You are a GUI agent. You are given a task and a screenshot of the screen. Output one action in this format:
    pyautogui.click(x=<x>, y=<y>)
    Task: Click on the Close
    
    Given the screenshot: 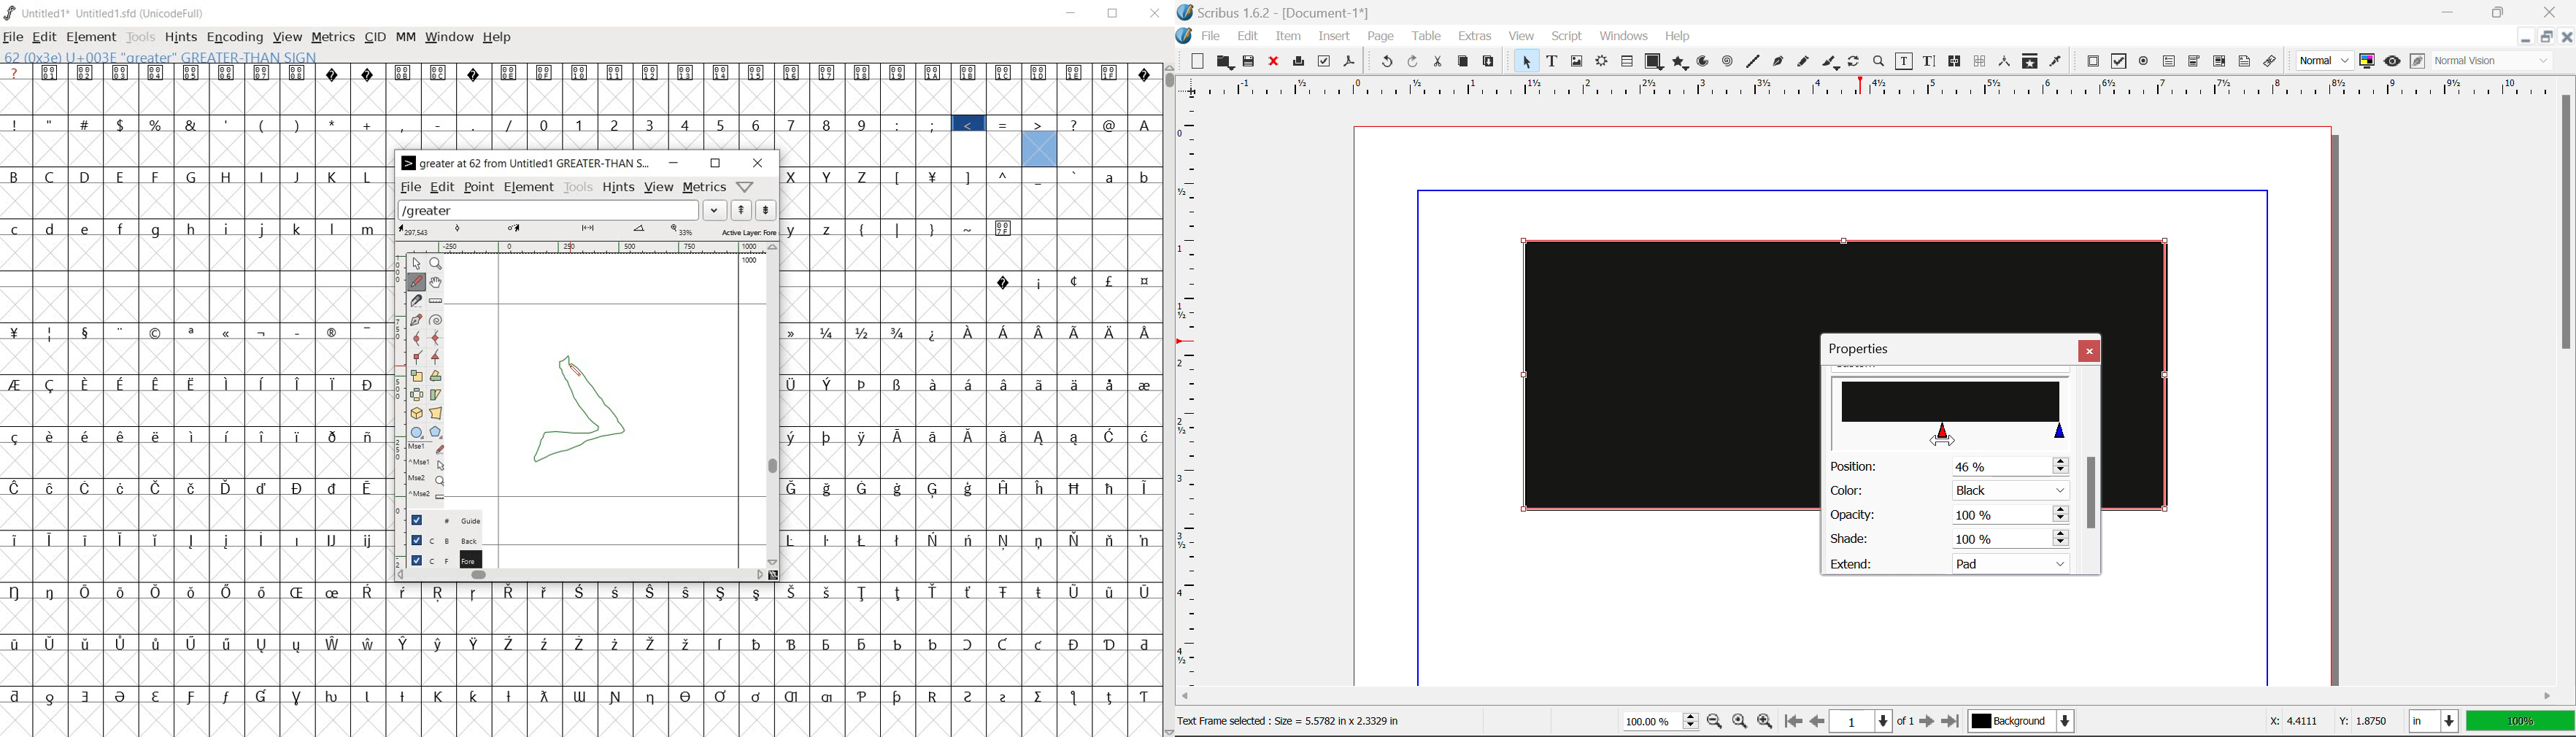 What is the action you would take?
    pyautogui.click(x=2566, y=36)
    